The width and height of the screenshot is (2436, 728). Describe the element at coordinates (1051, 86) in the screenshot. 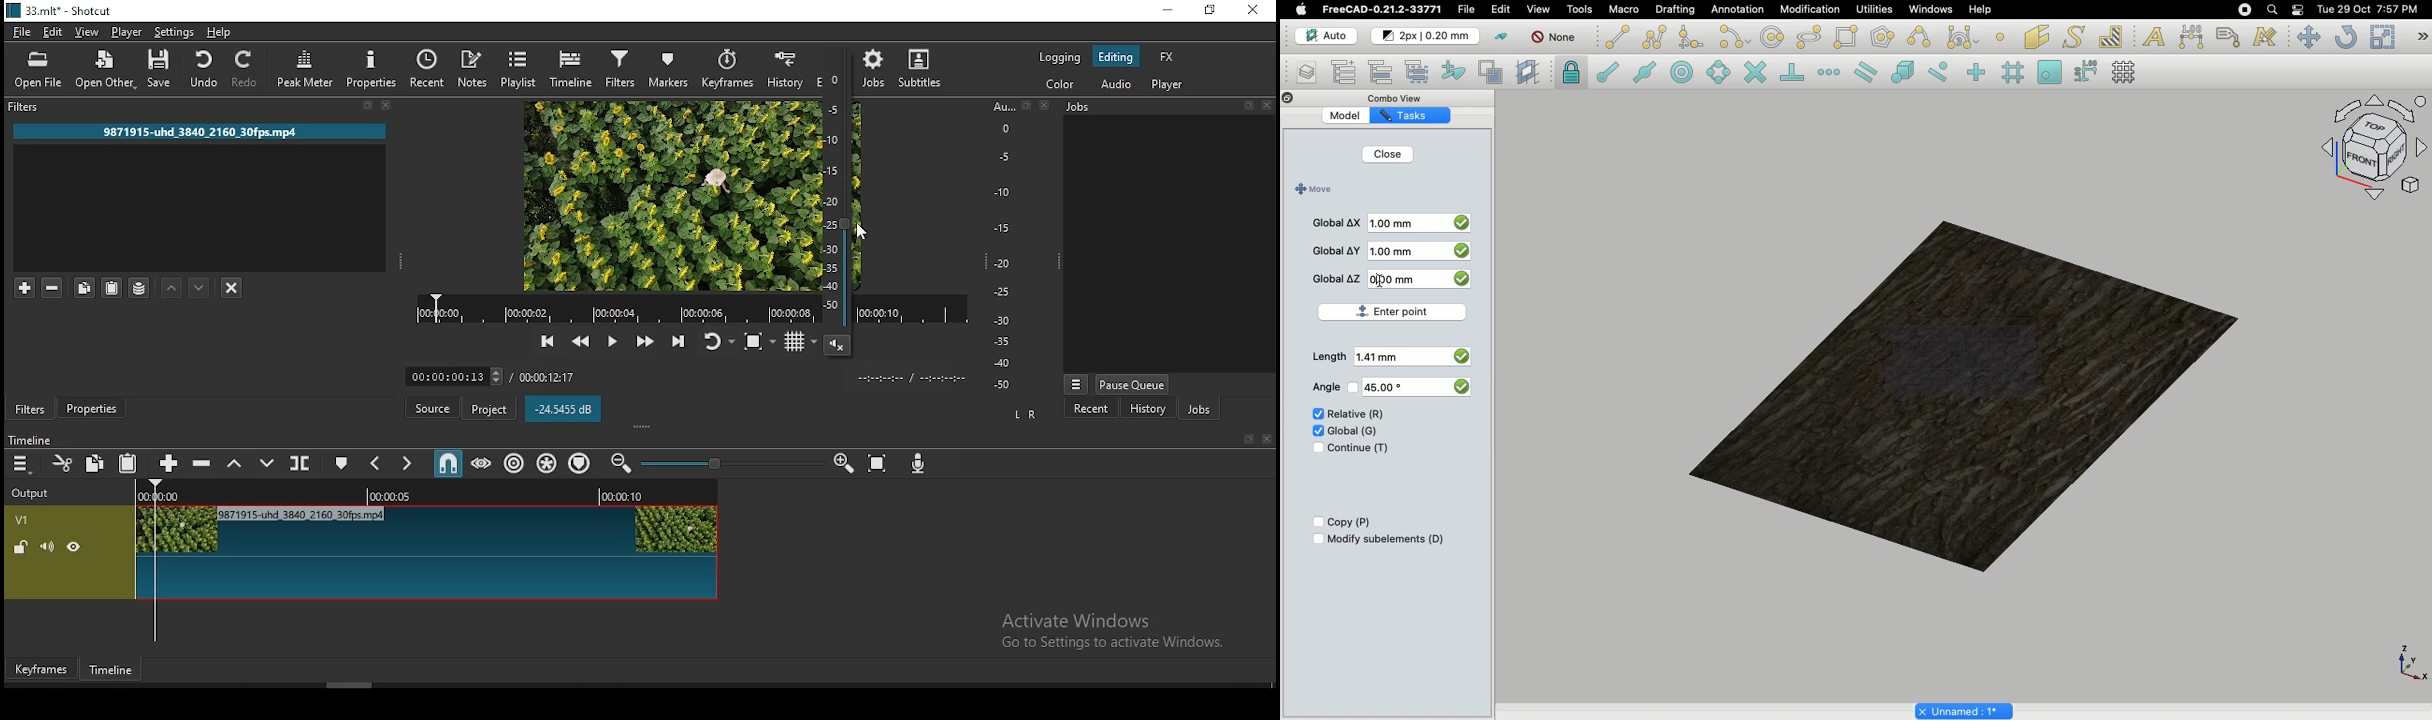

I see `color` at that location.